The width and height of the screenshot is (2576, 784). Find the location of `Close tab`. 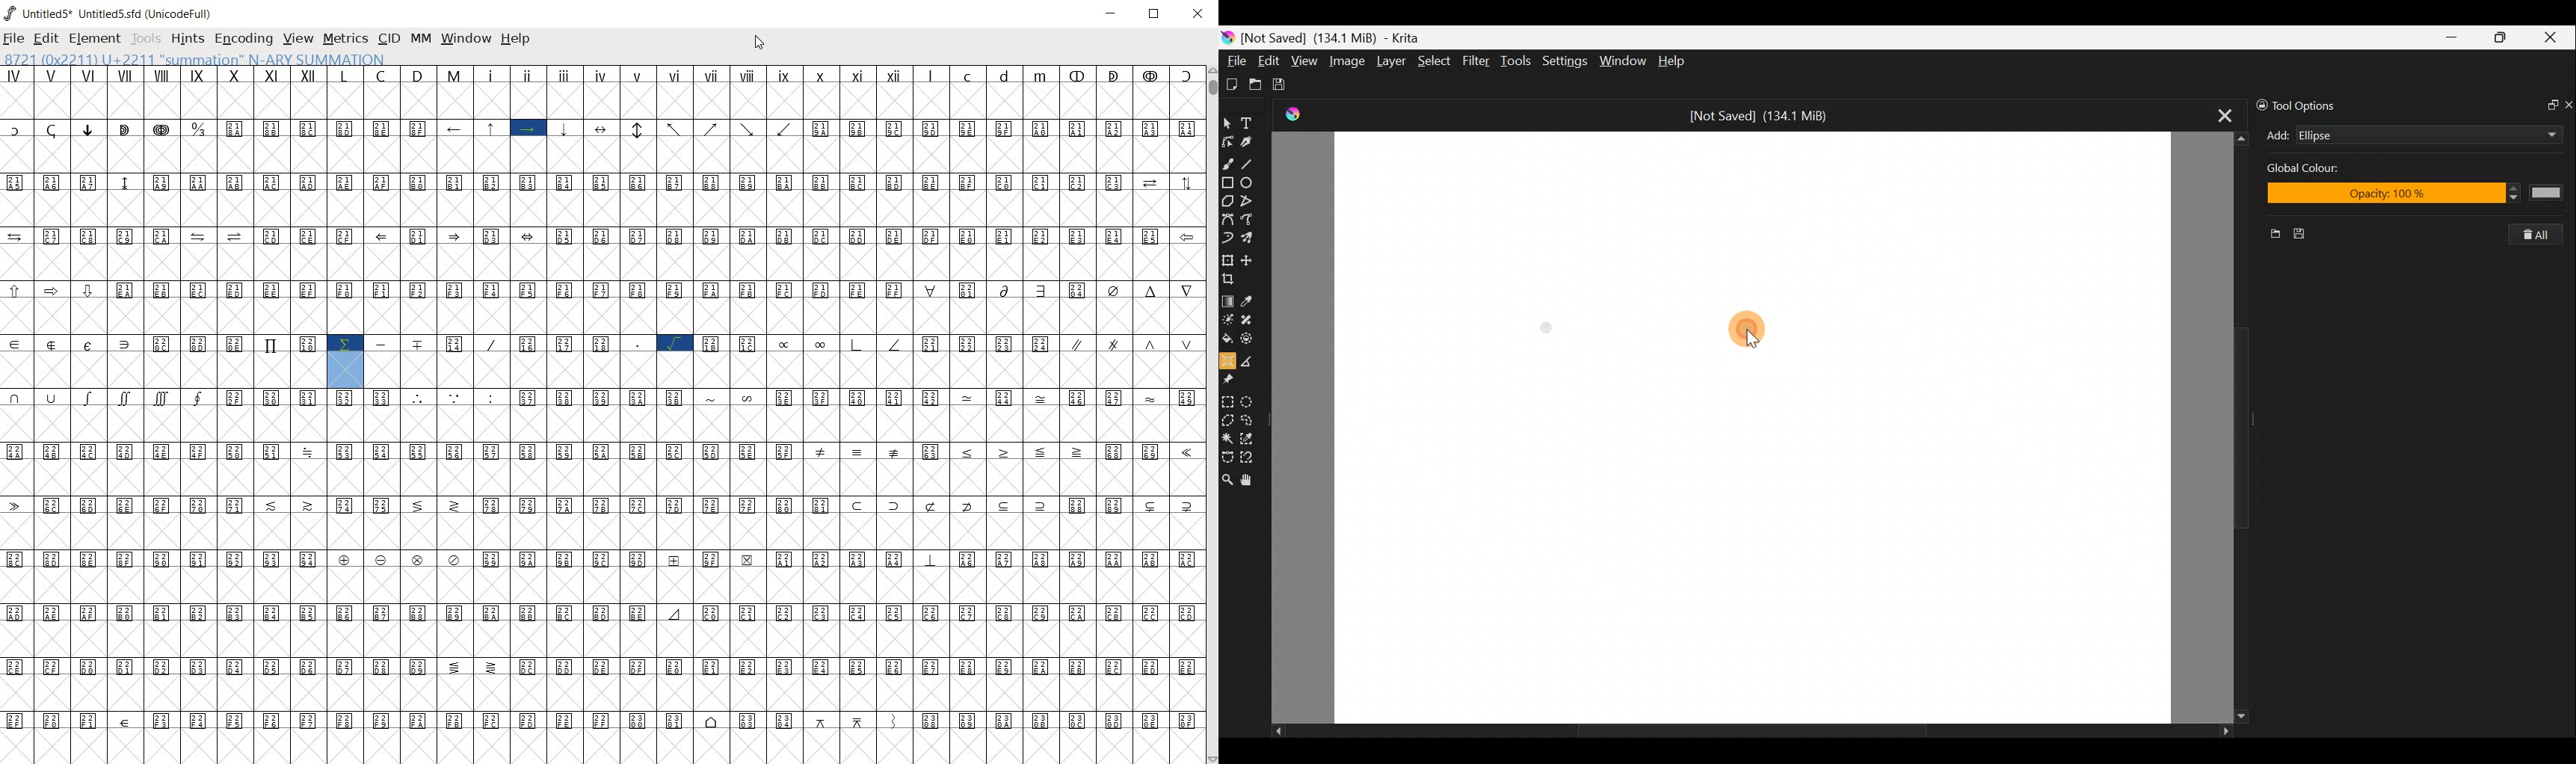

Close tab is located at coordinates (2217, 116).